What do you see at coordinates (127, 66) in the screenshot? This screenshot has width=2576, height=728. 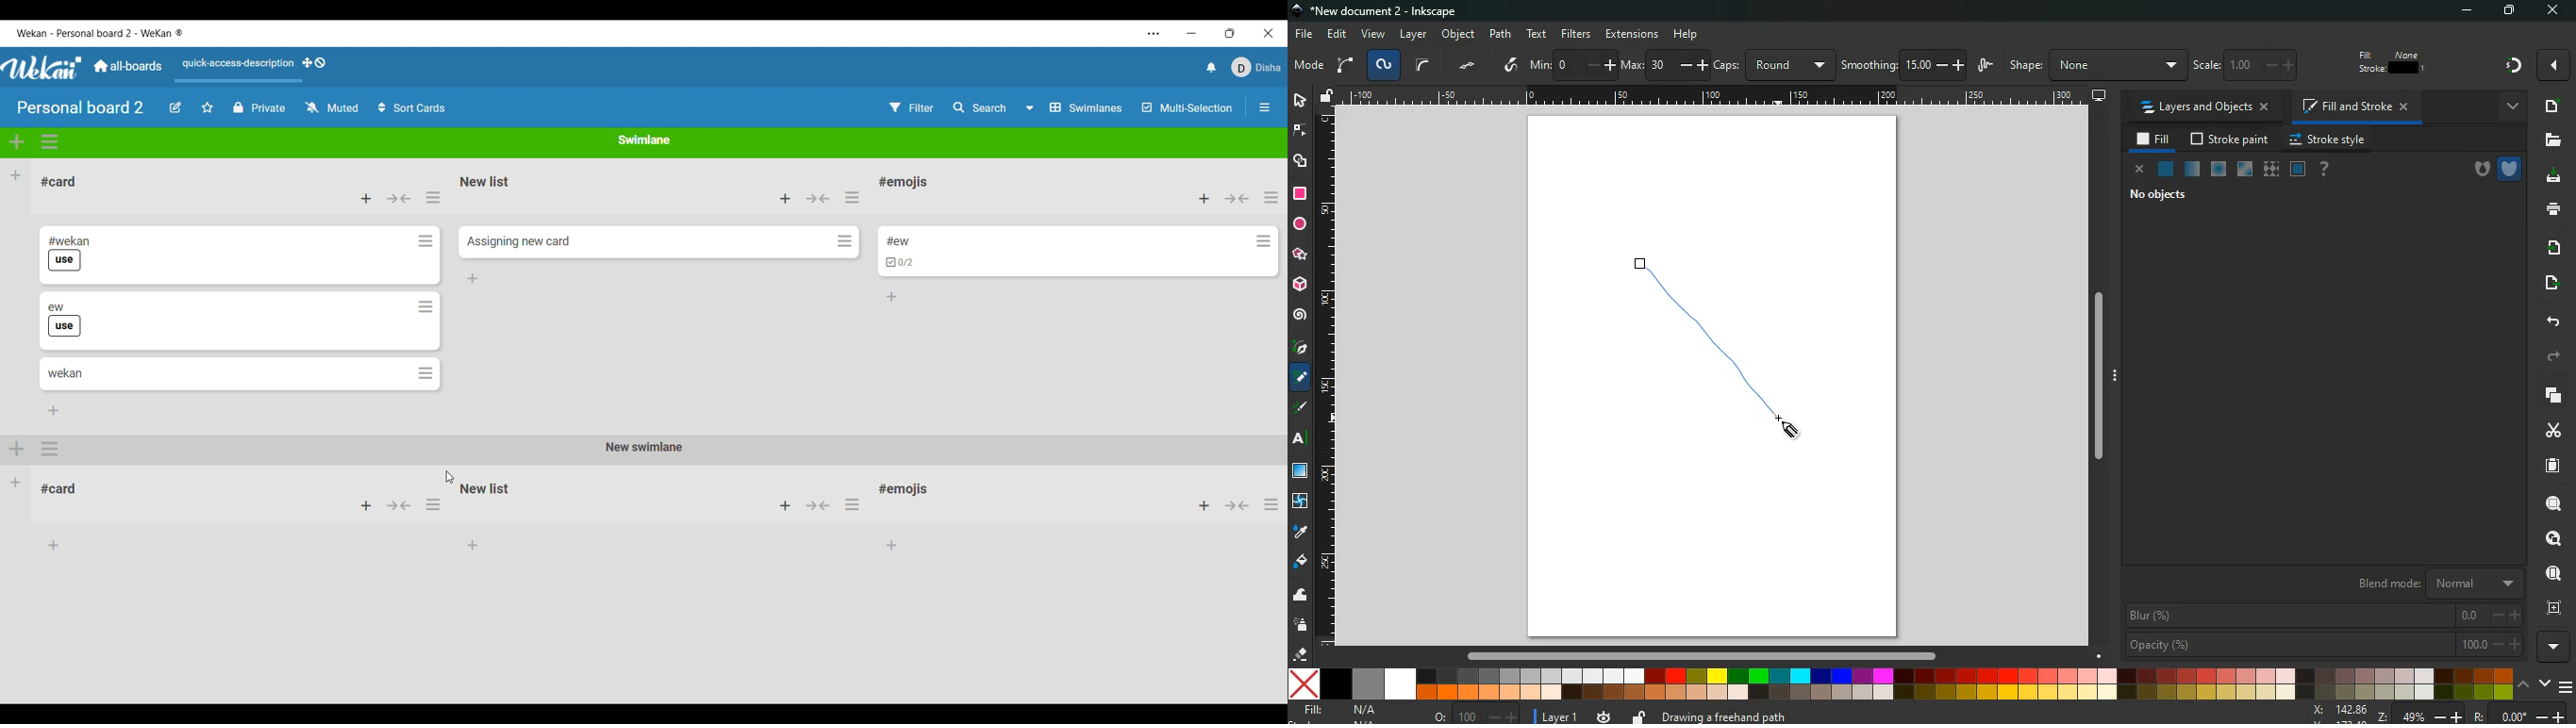 I see `Main dashboard` at bounding box center [127, 66].